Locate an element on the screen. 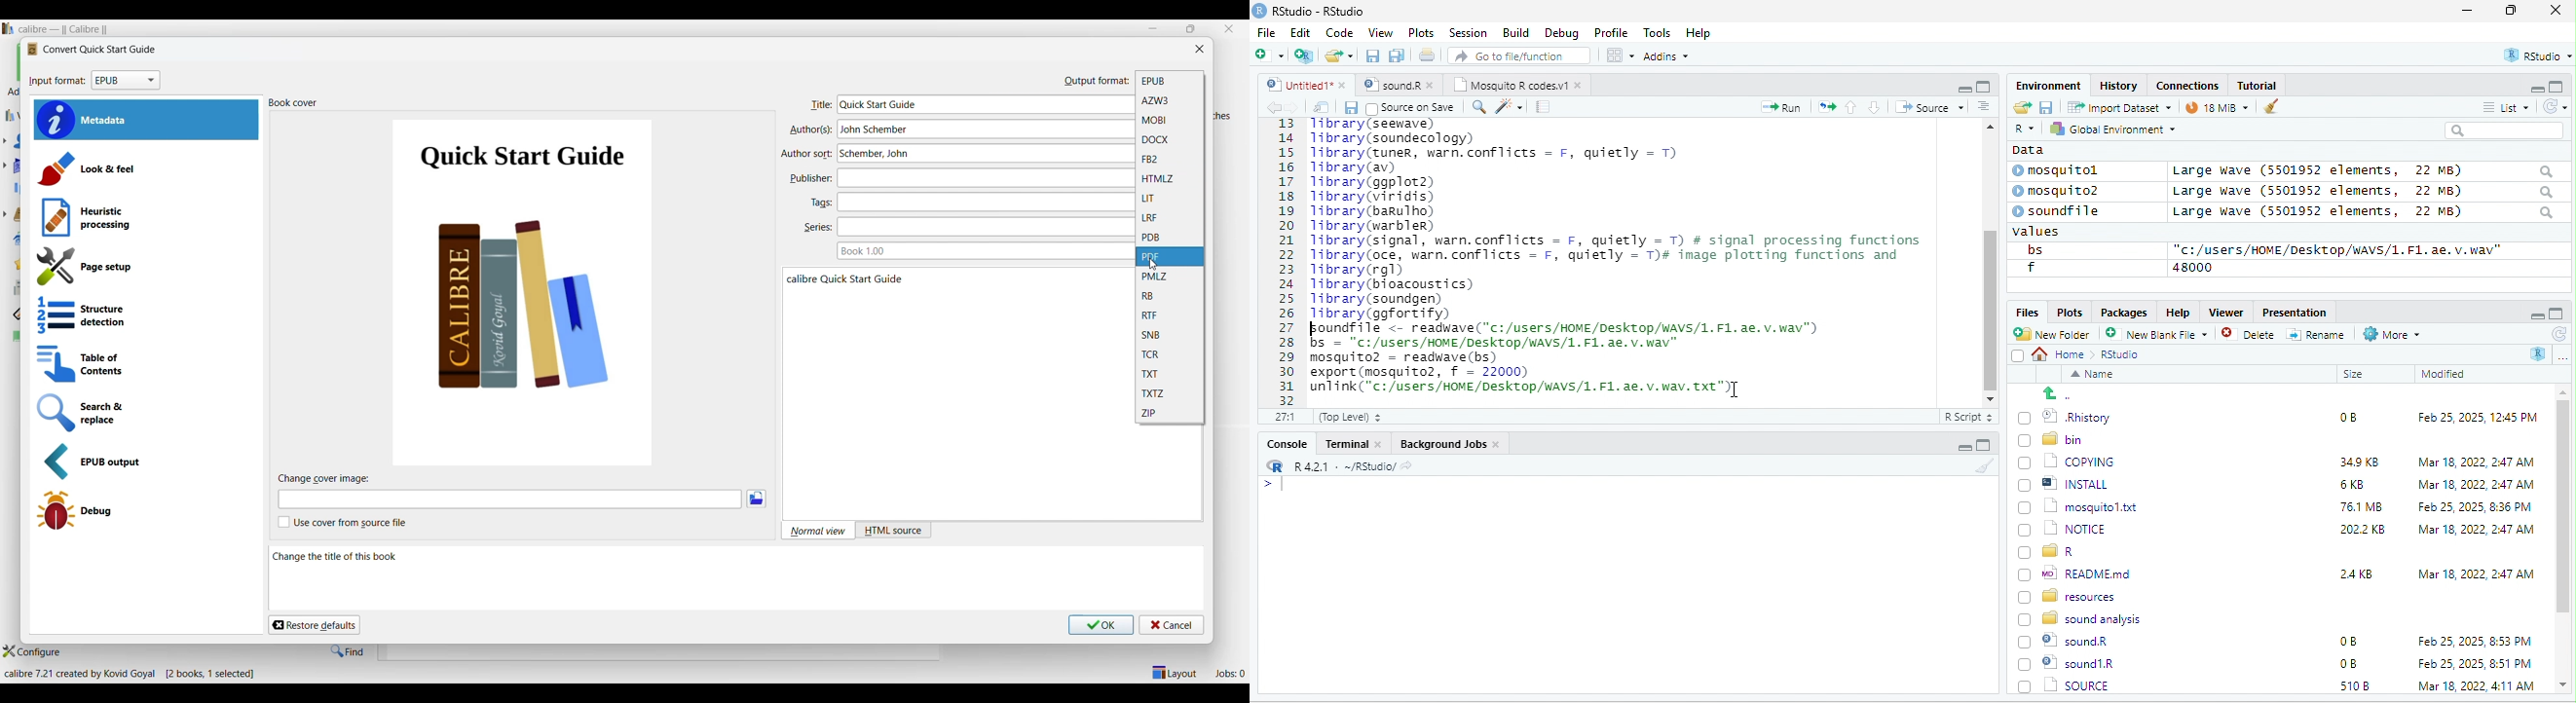 Image resolution: width=2576 pixels, height=728 pixels. open is located at coordinates (1322, 107).